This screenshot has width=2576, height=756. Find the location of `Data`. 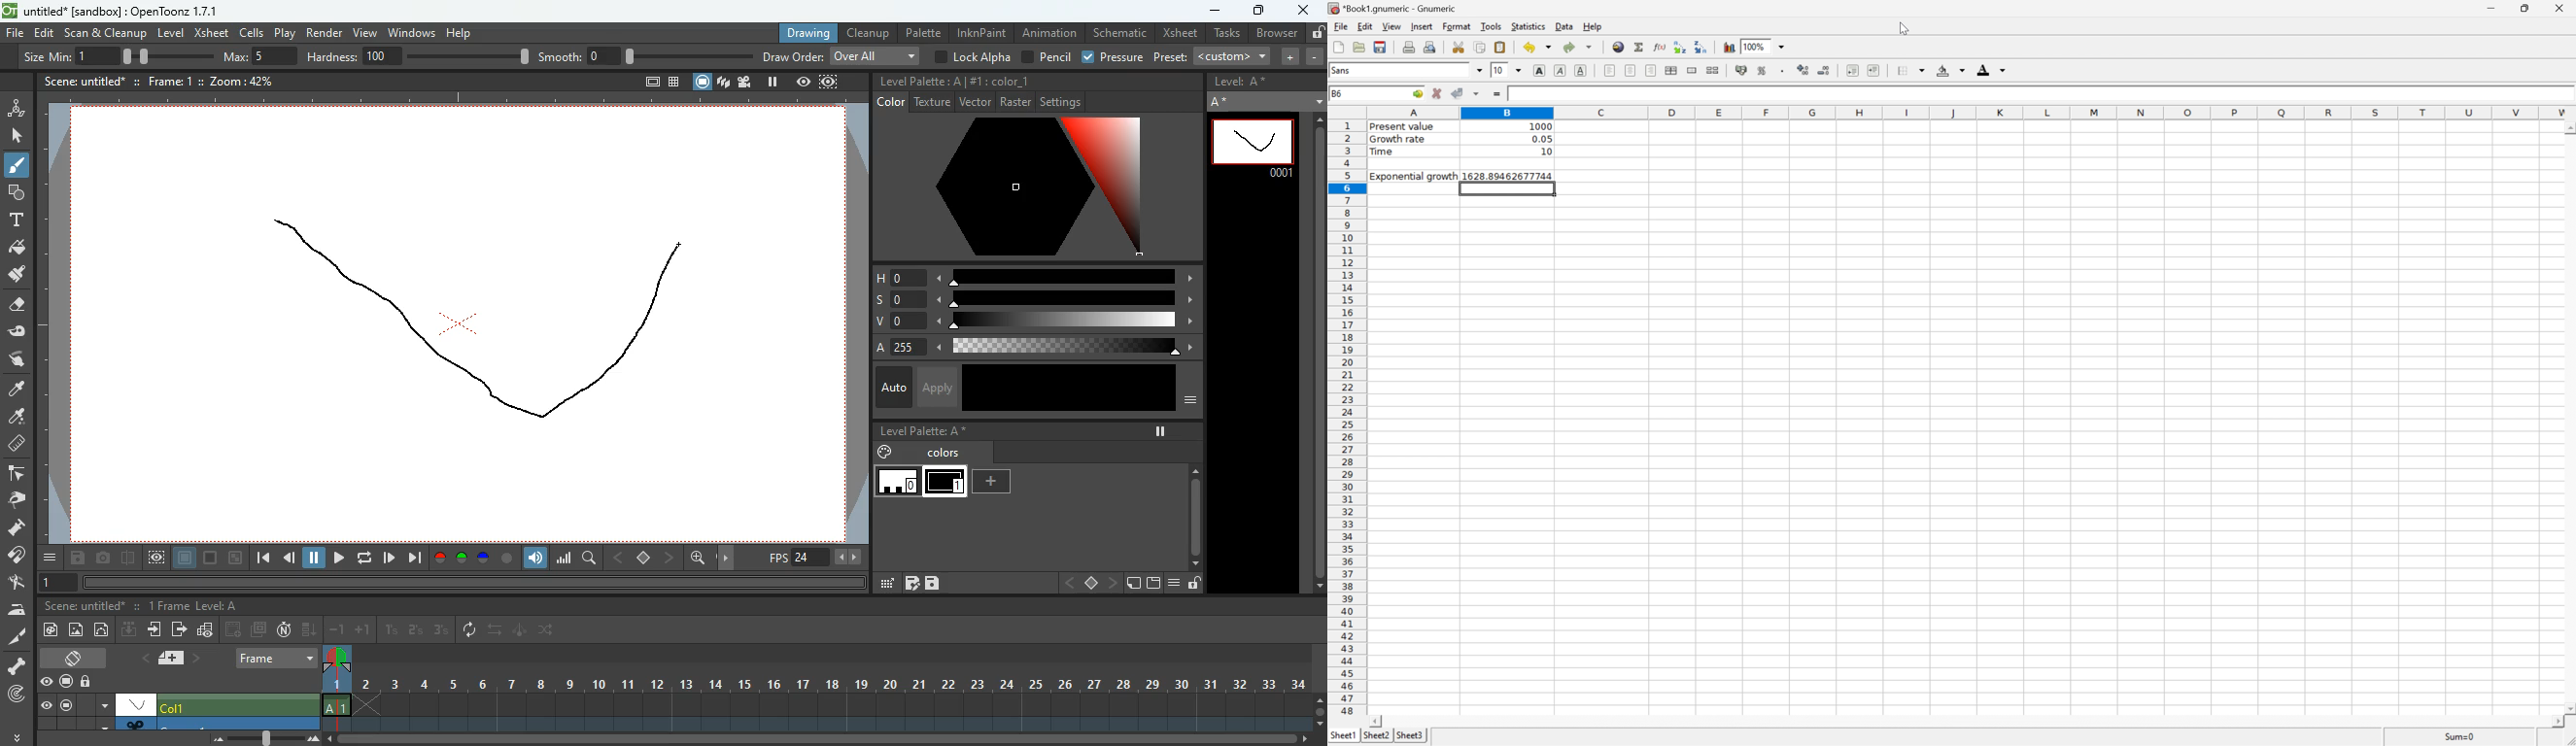

Data is located at coordinates (1564, 28).